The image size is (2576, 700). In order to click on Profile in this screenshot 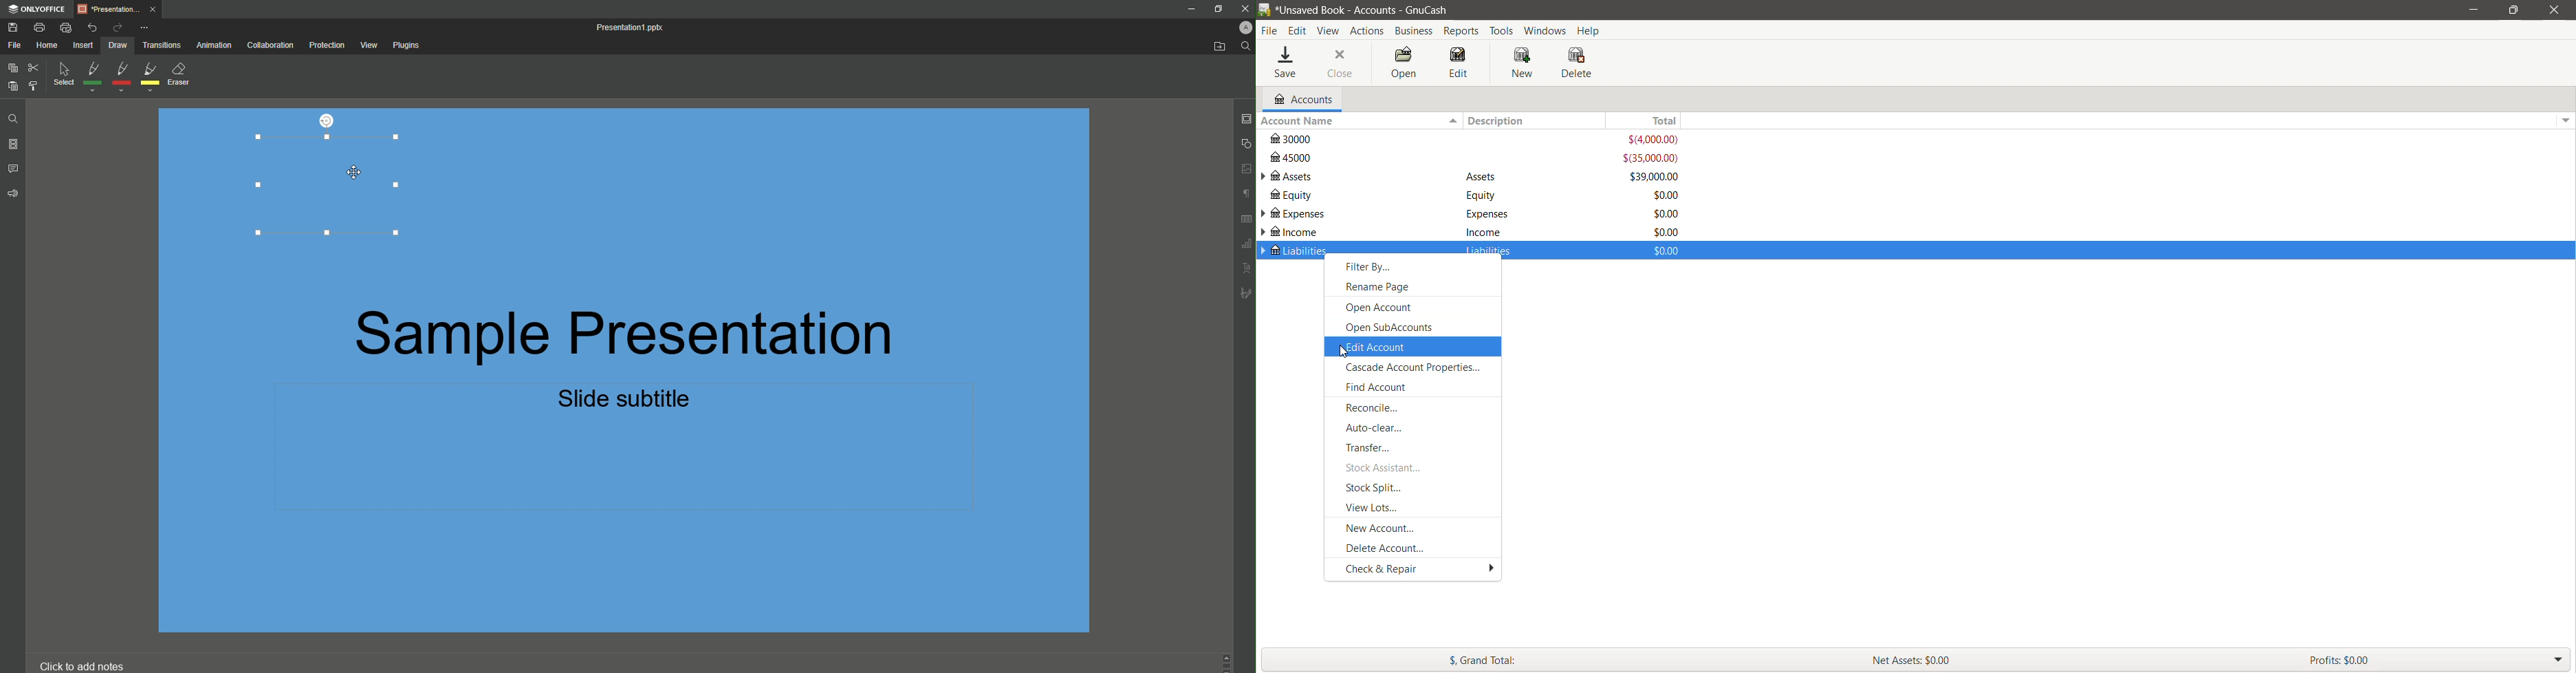, I will do `click(1245, 28)`.